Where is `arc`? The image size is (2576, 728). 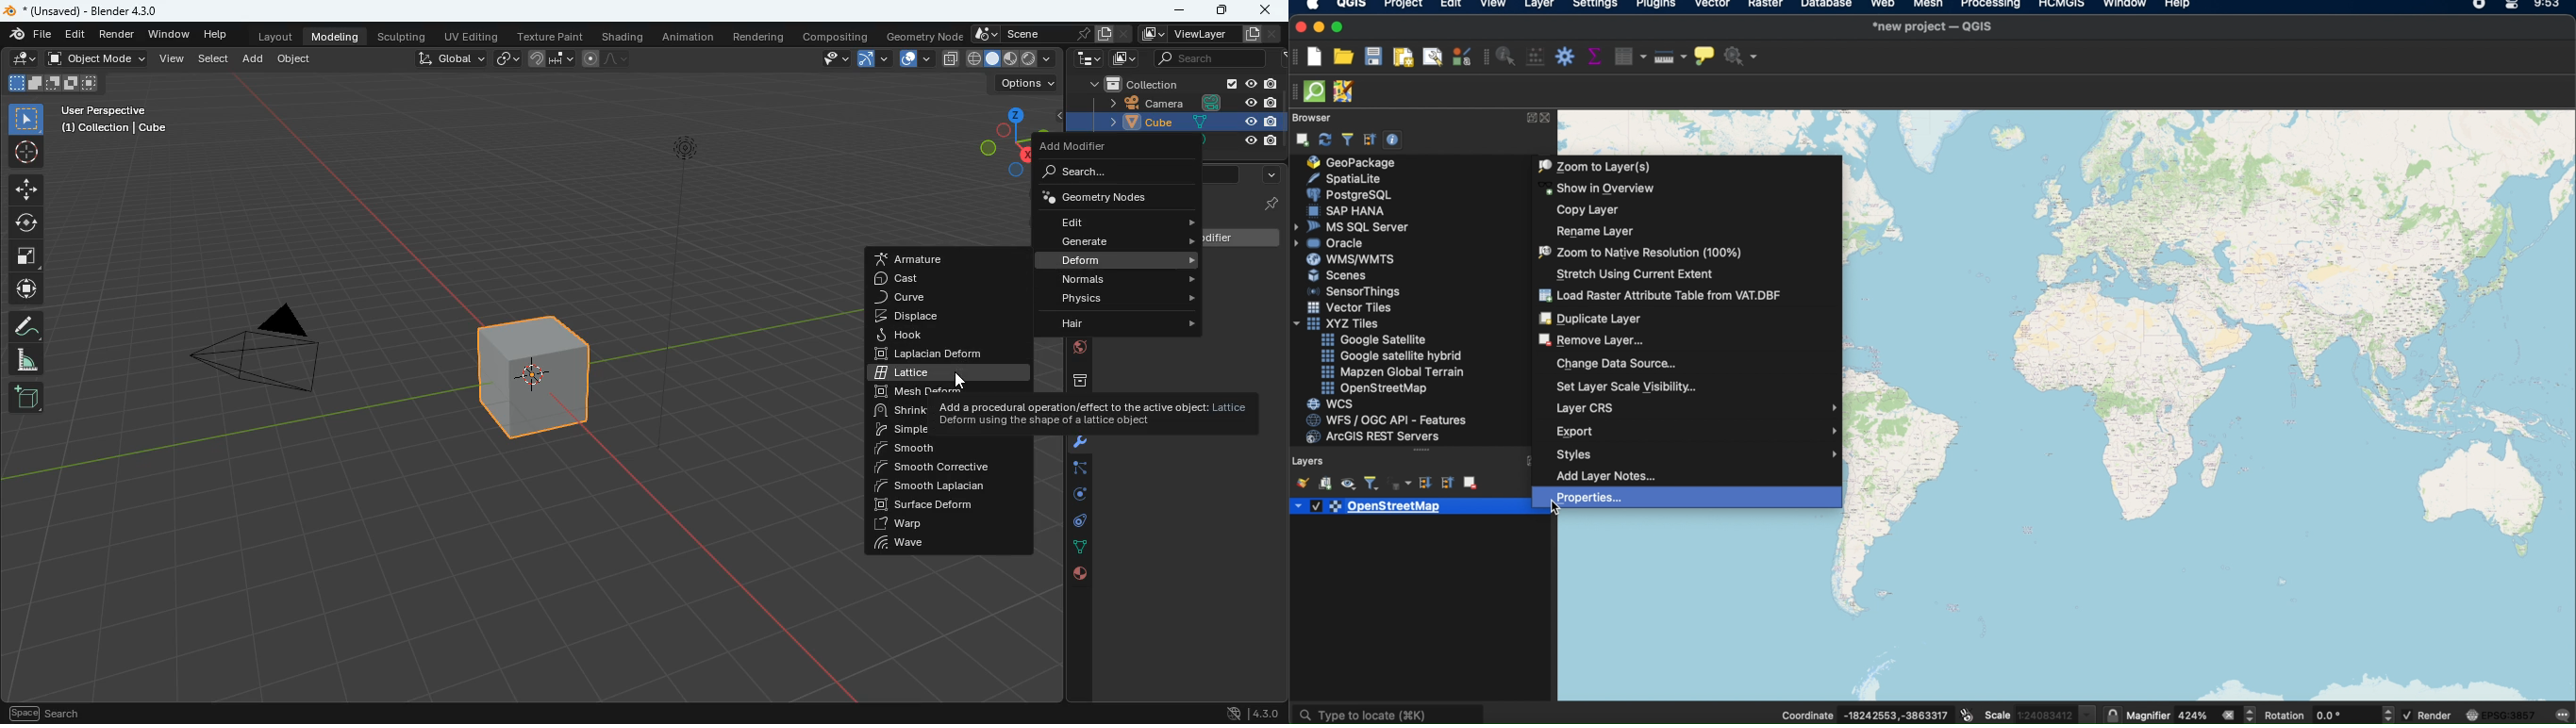
arc is located at coordinates (873, 61).